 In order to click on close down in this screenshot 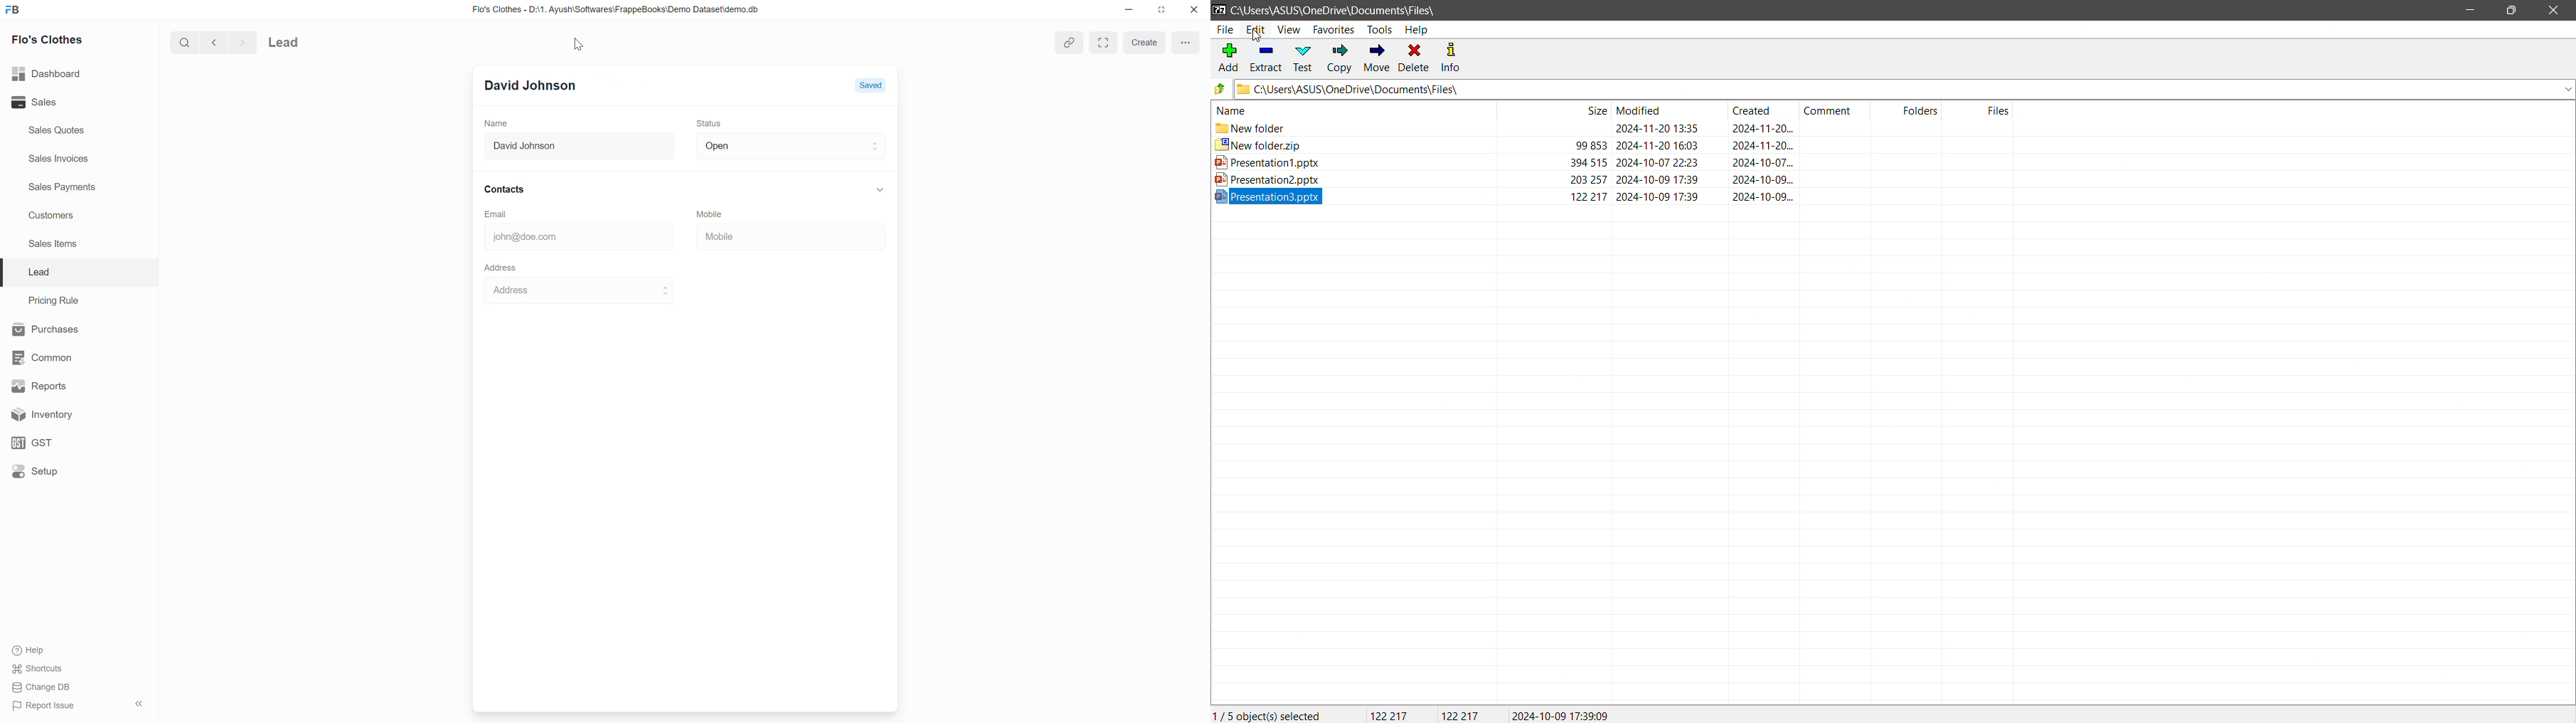, I will do `click(1162, 9)`.